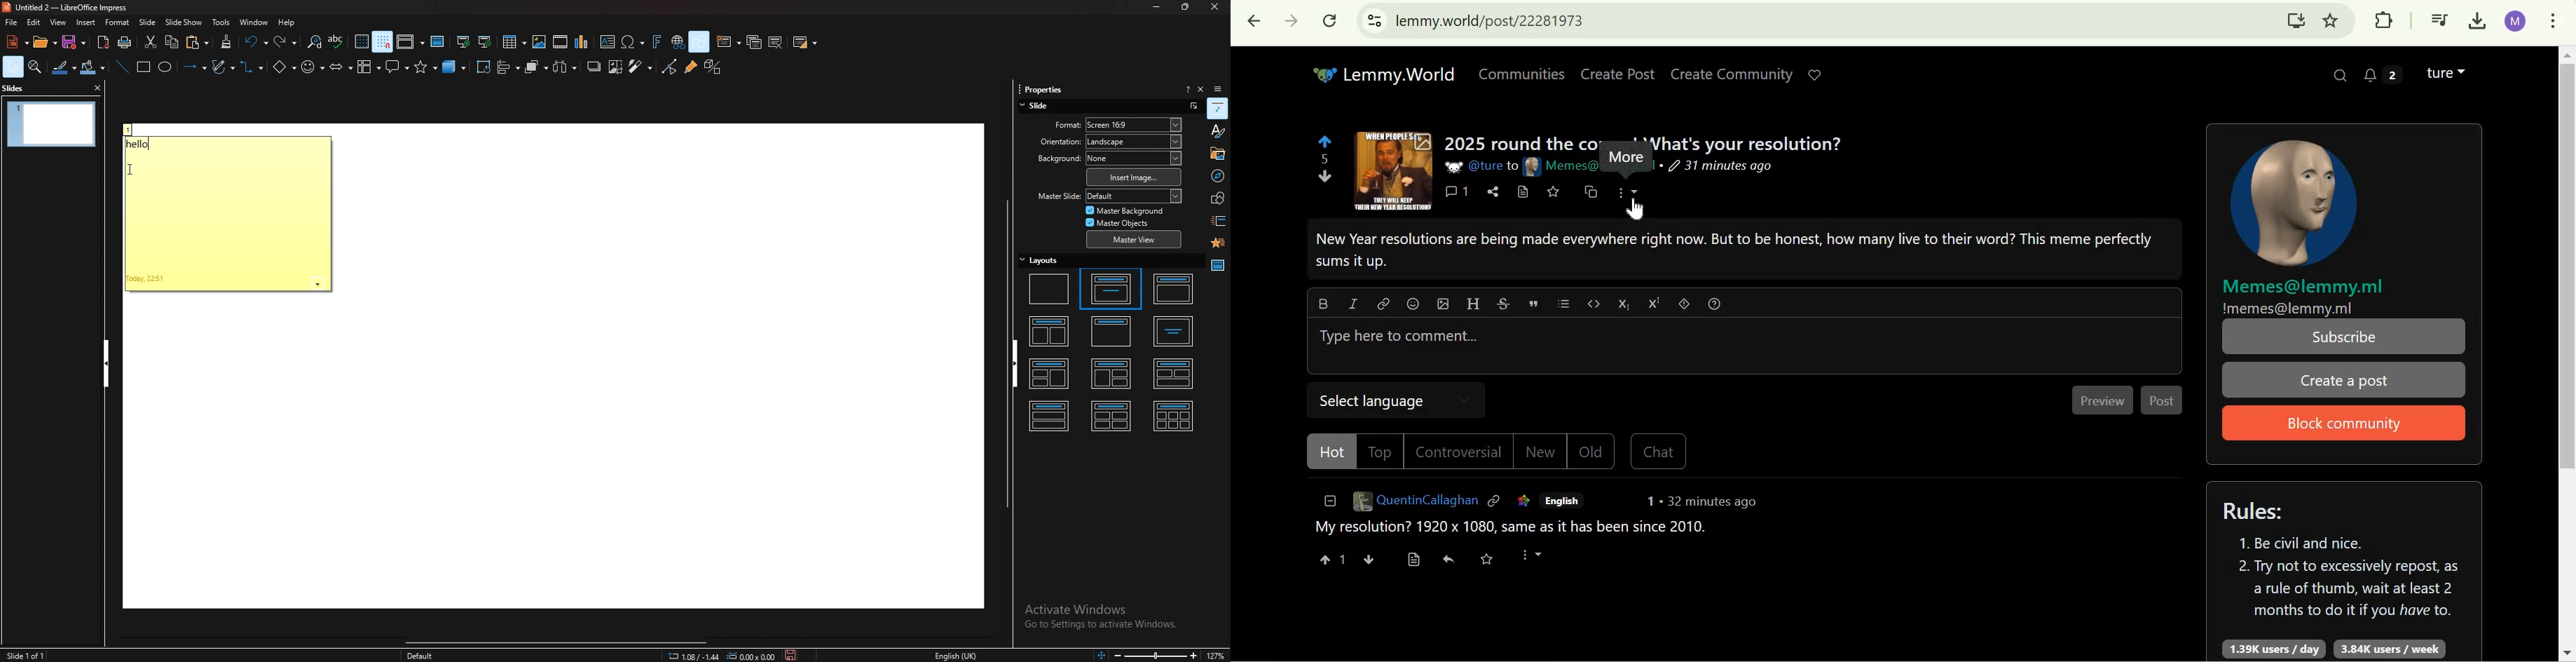 This screenshot has width=2576, height=672. Describe the element at coordinates (397, 67) in the screenshot. I see `callout shapes` at that location.